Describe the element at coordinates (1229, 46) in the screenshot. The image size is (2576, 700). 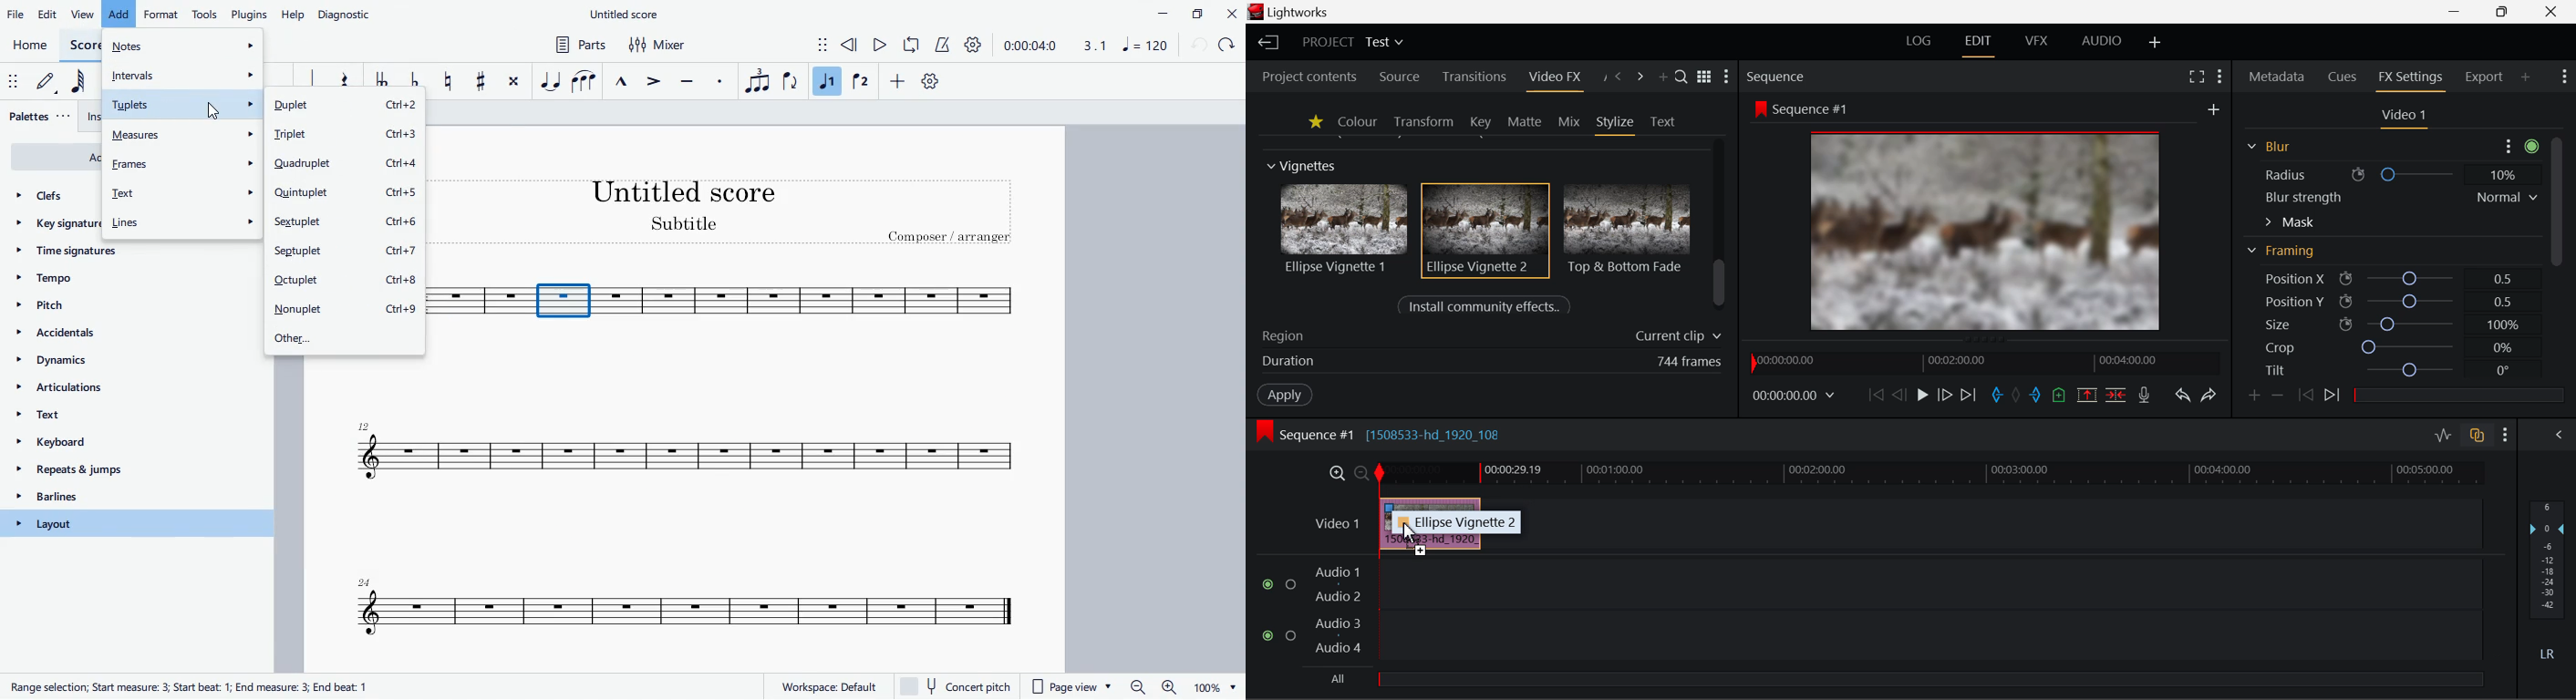
I see `forward` at that location.